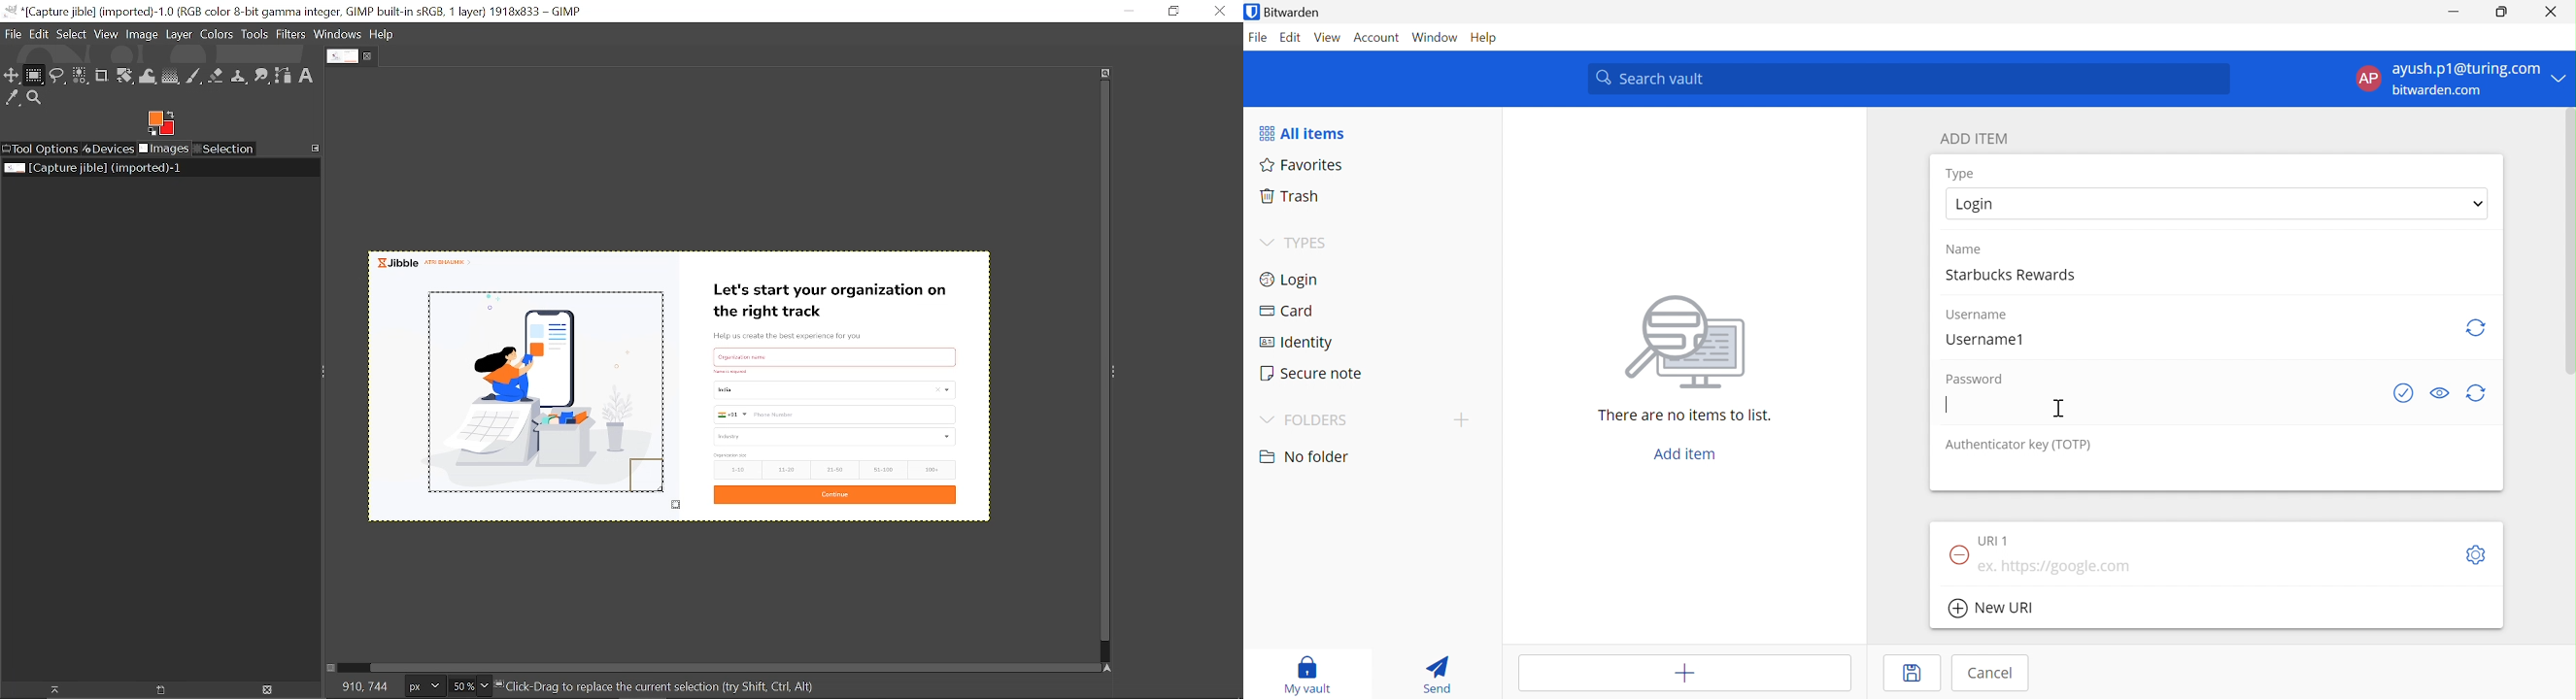 This screenshot has height=700, width=2576. Describe the element at coordinates (1909, 79) in the screenshot. I see `Search vault` at that location.